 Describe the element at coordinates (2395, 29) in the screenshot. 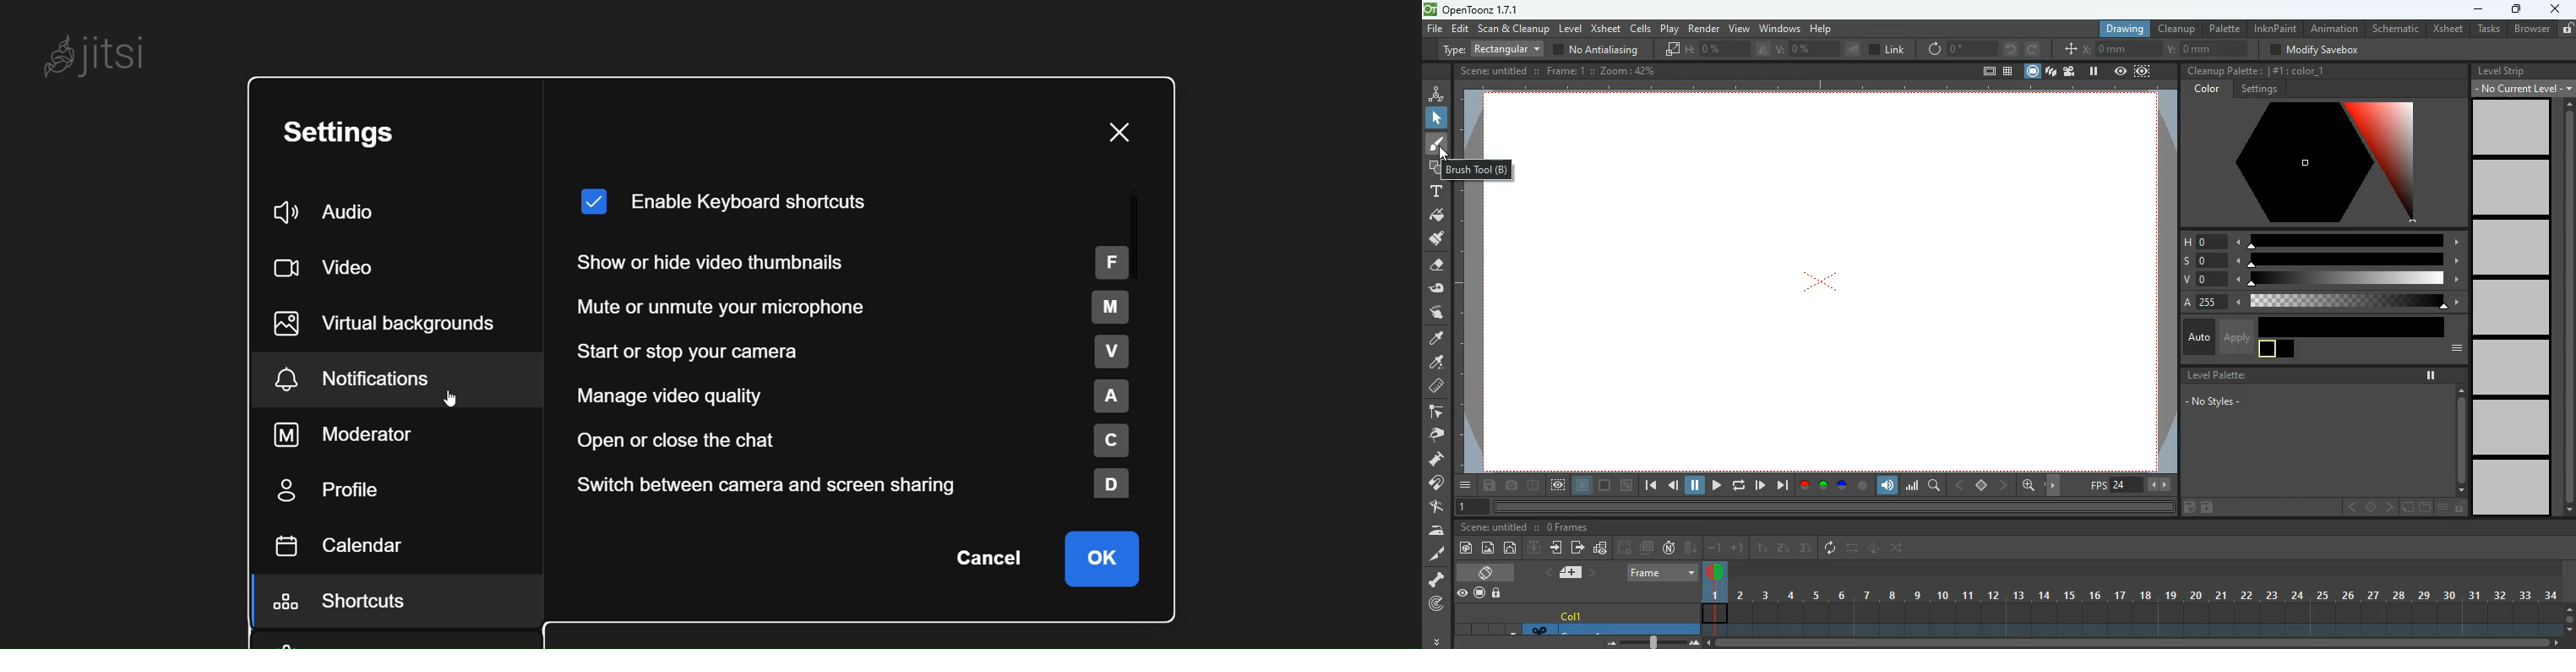

I see `schematic` at that location.